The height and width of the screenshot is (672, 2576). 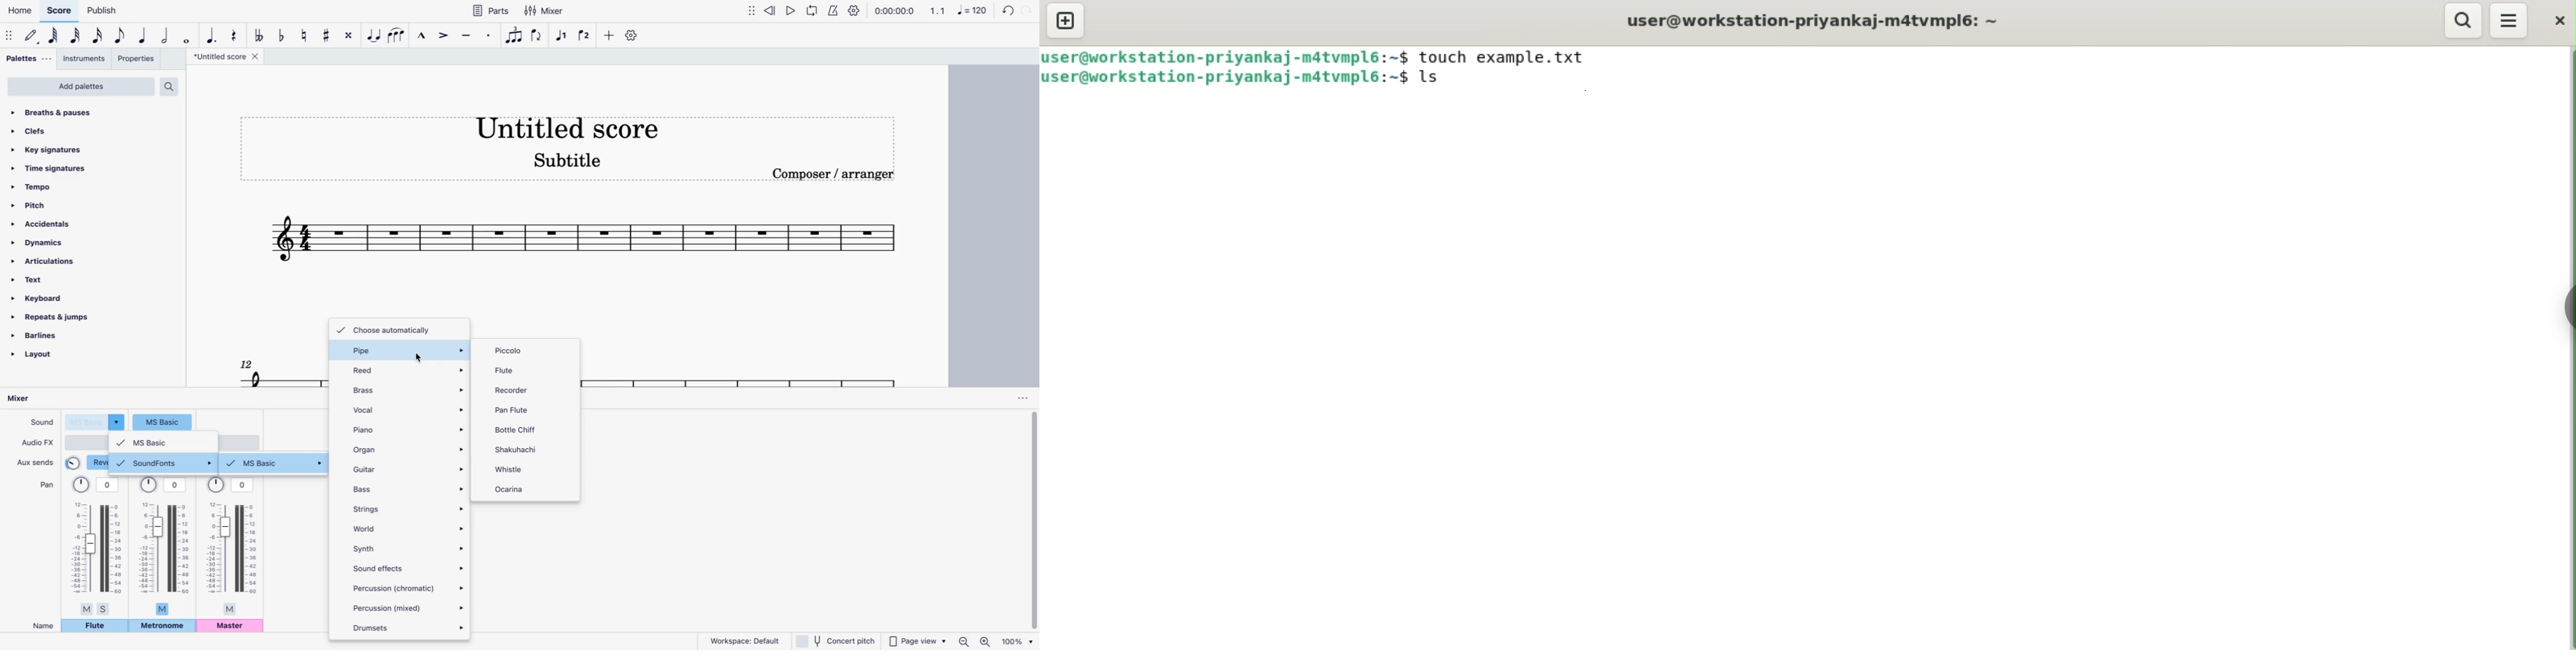 What do you see at coordinates (409, 430) in the screenshot?
I see `piano` at bounding box center [409, 430].